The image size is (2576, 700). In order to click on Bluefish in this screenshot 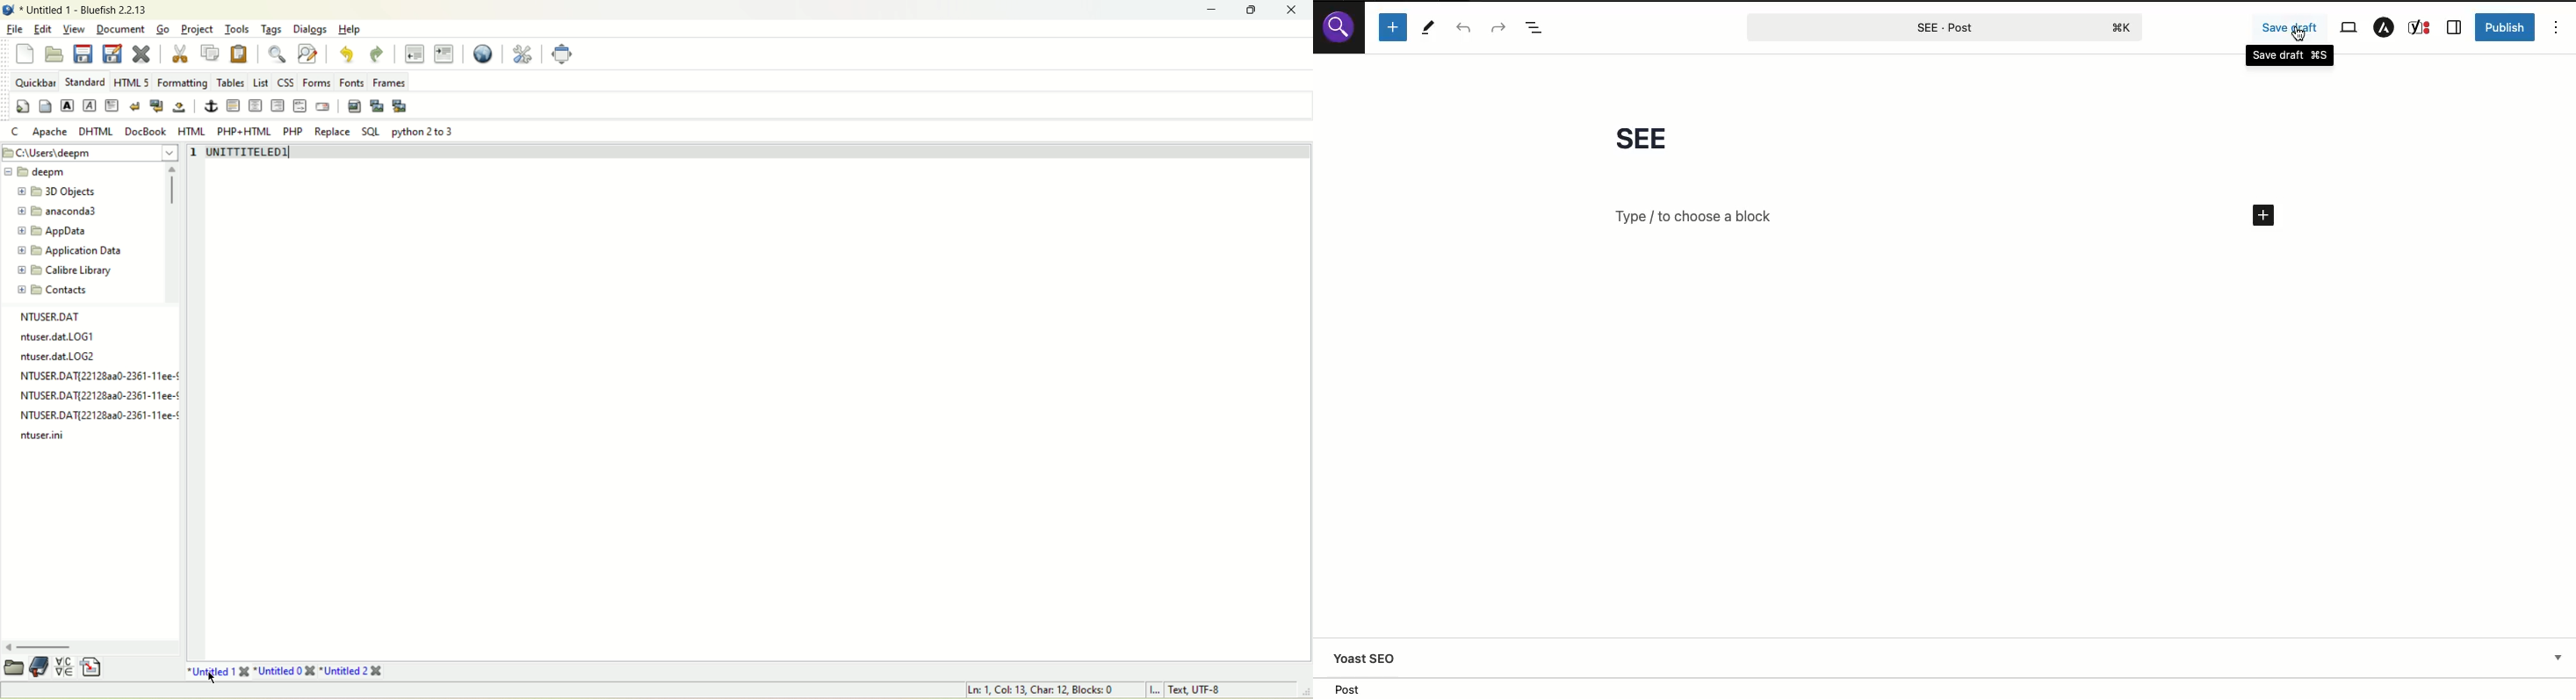, I will do `click(8, 10)`.